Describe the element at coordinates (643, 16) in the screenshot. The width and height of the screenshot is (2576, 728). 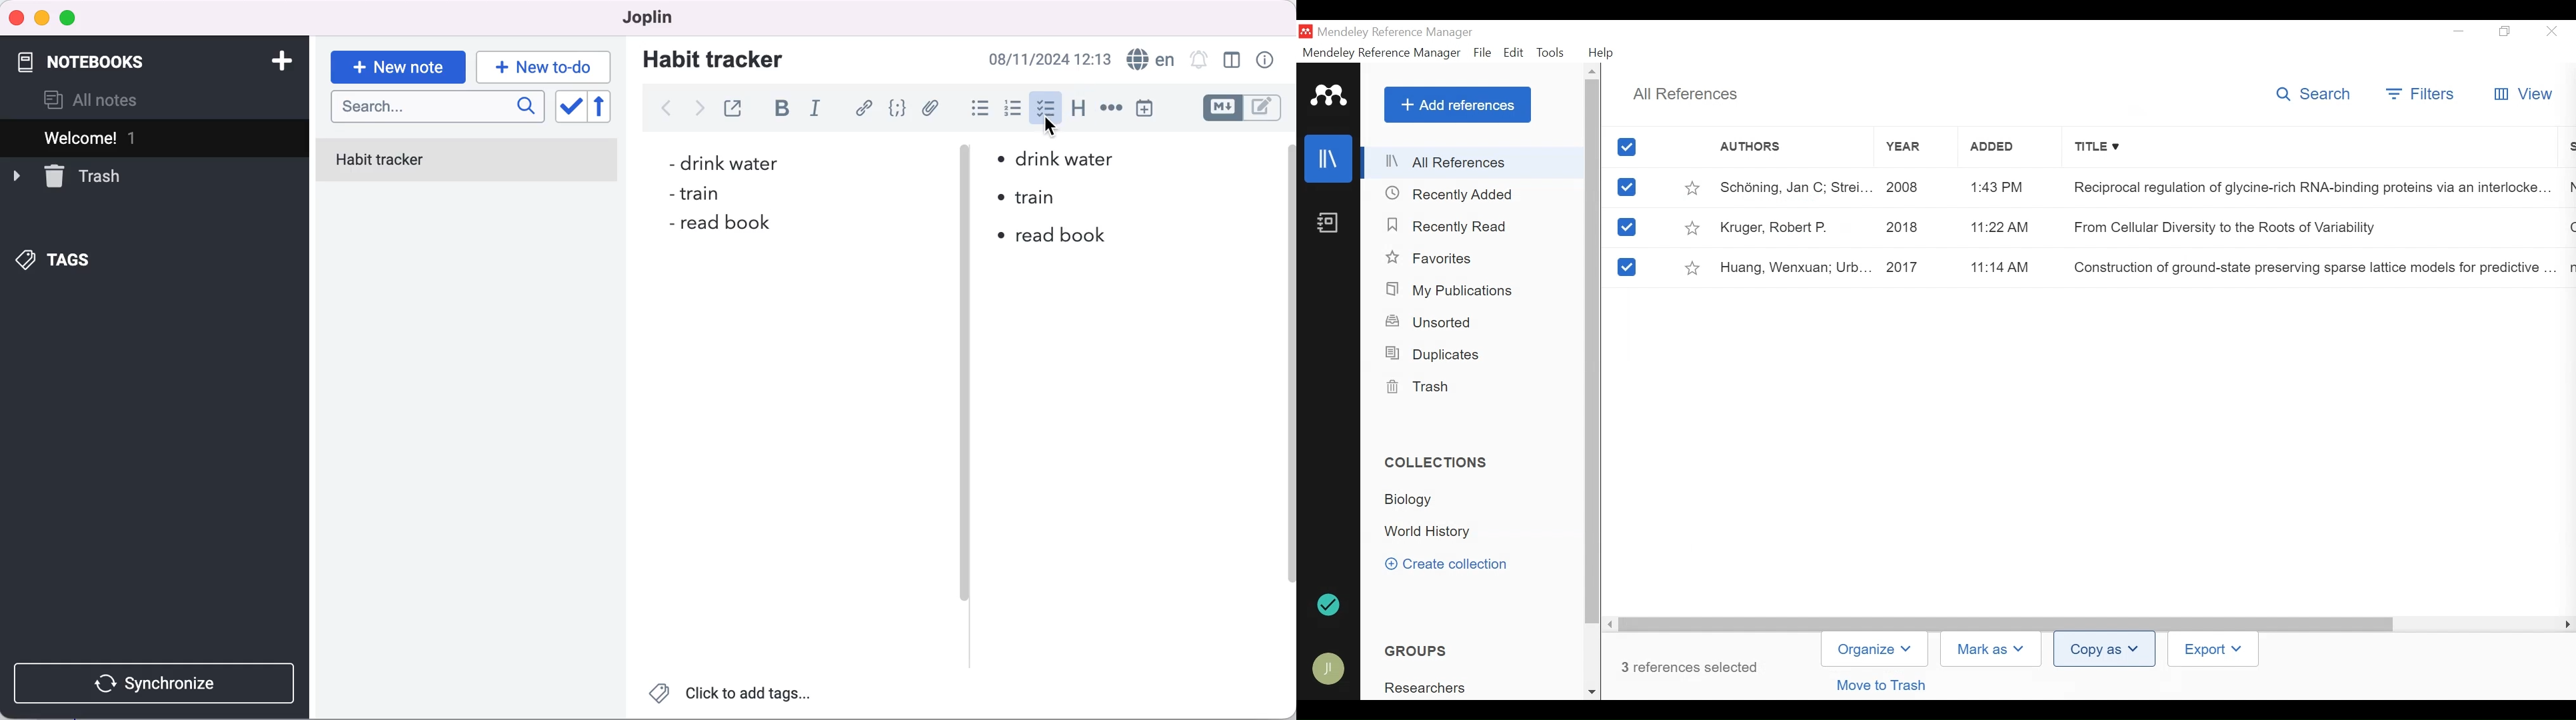
I see `joplin` at that location.